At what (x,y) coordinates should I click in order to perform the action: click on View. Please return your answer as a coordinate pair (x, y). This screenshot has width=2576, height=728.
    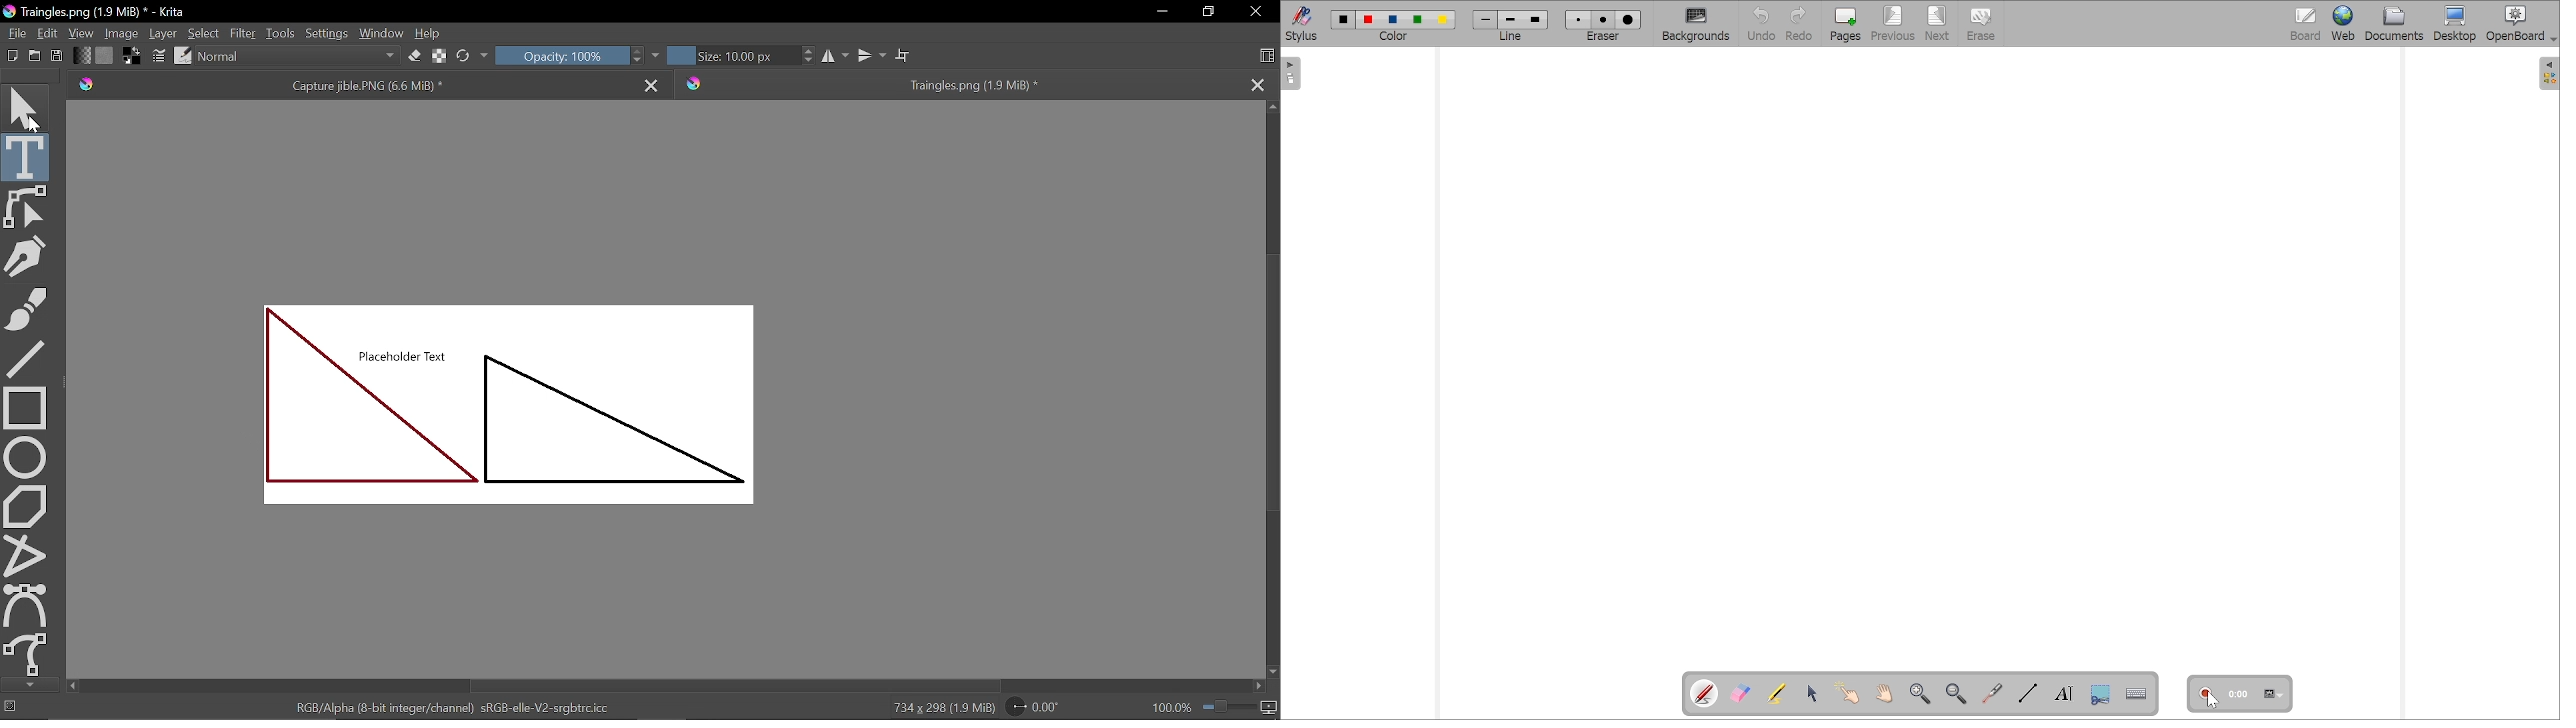
    Looking at the image, I should click on (82, 32).